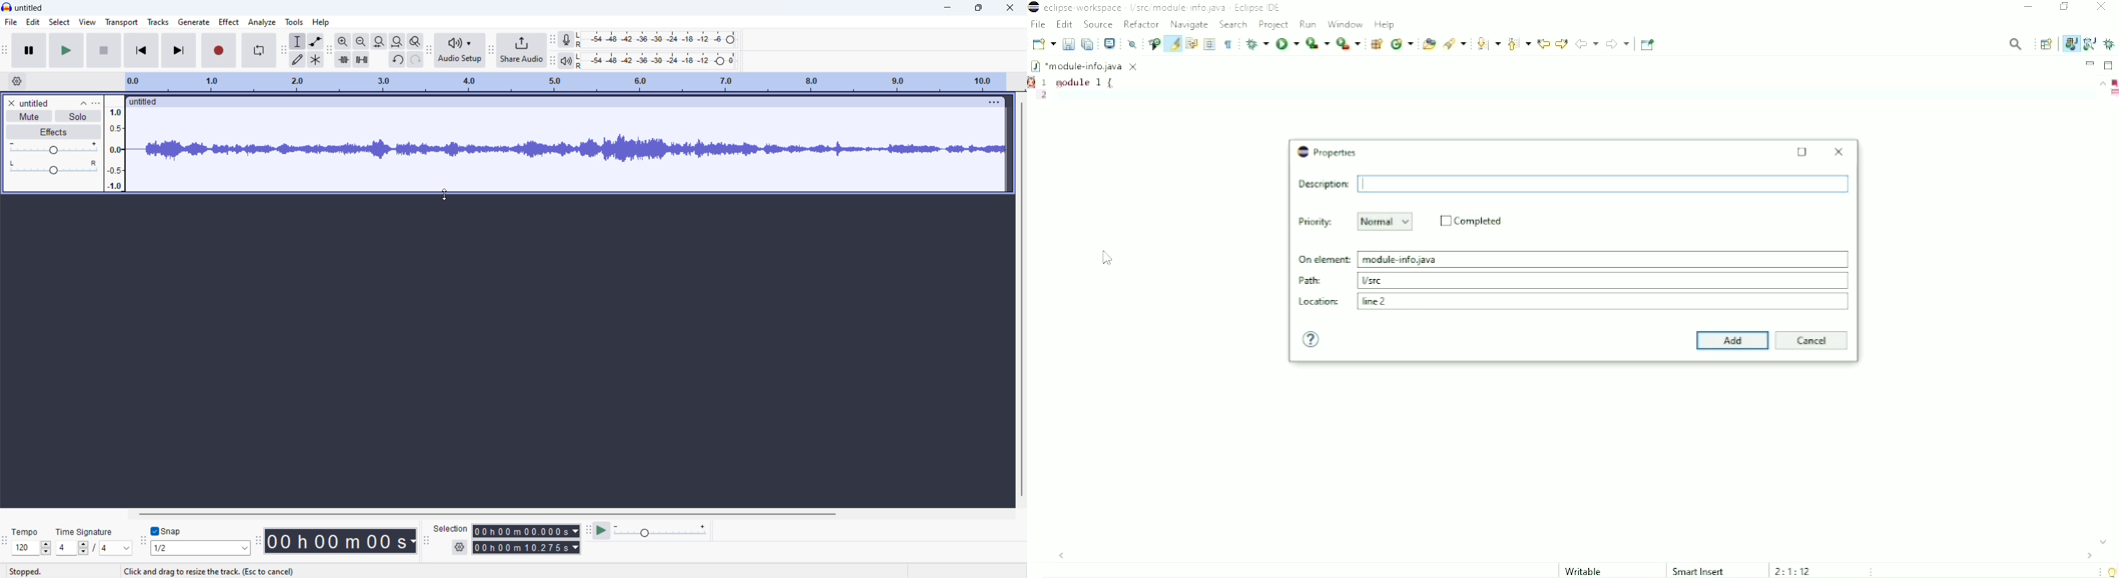 The image size is (2128, 588). I want to click on Toggle breadcrumb, so click(1153, 44).